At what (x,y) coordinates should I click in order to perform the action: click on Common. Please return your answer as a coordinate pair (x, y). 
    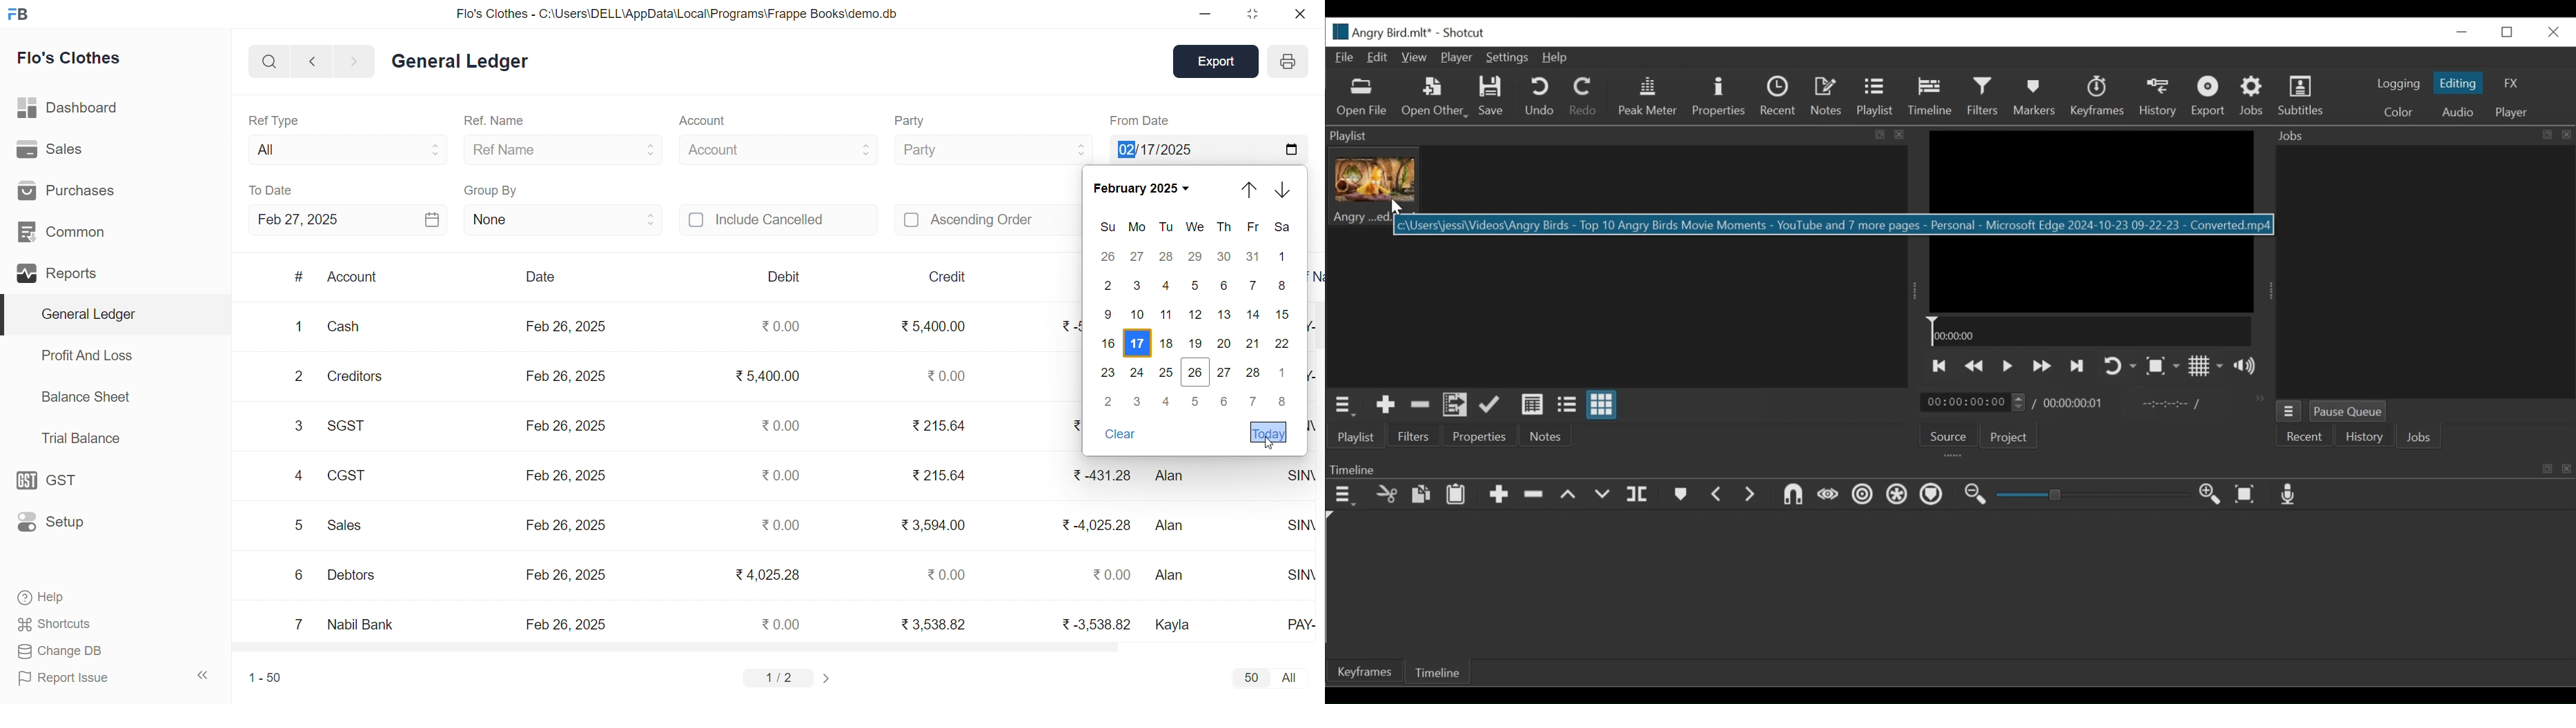
    Looking at the image, I should click on (62, 230).